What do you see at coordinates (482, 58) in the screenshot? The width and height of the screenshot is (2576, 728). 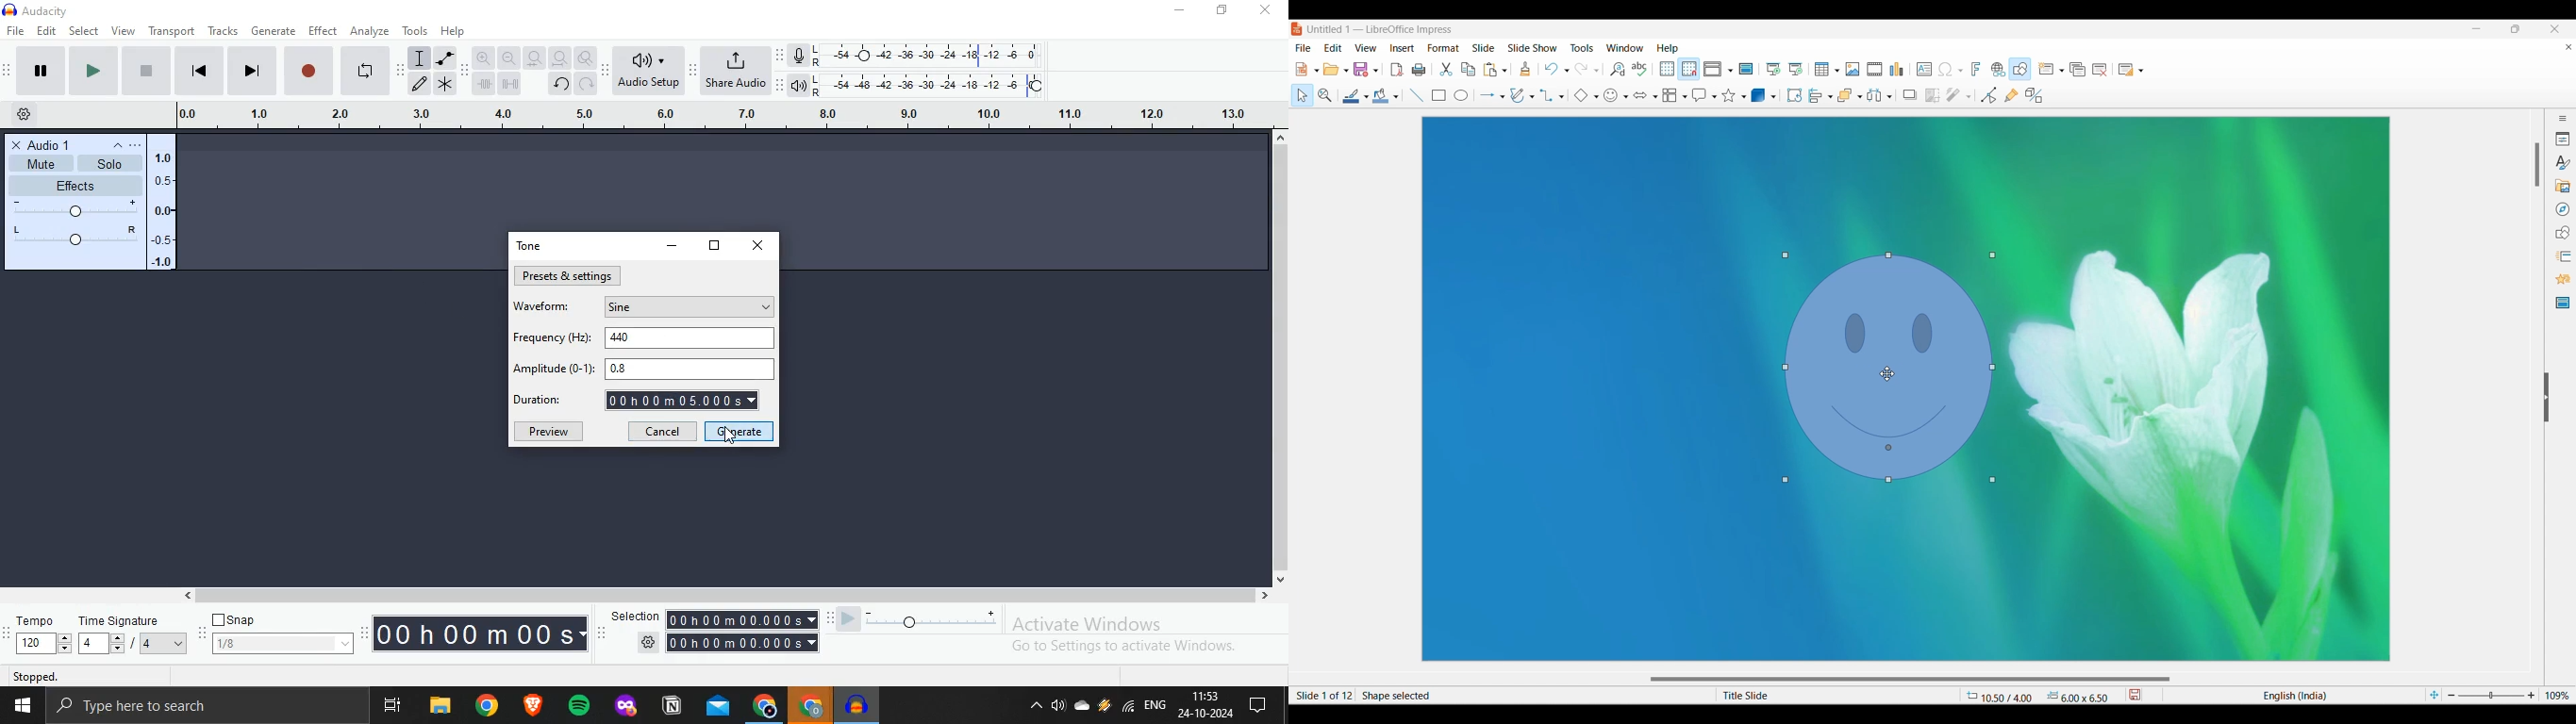 I see `Zoom In` at bounding box center [482, 58].